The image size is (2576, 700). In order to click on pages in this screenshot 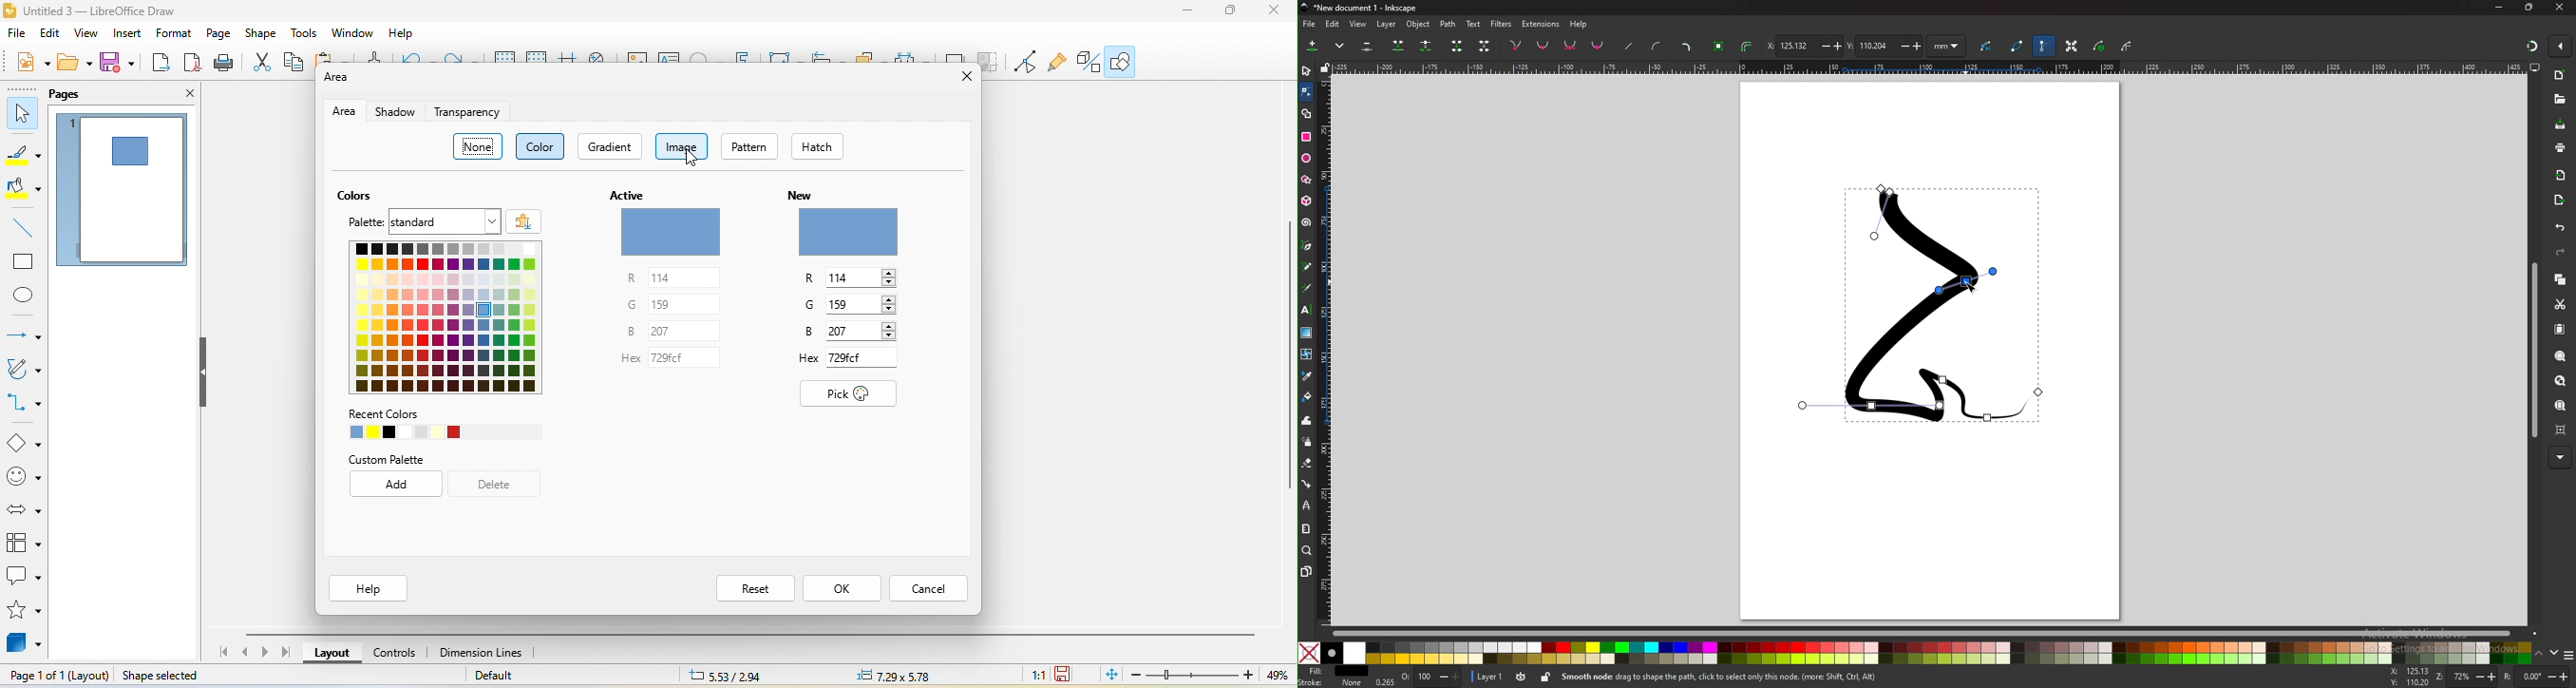, I will do `click(1307, 571)`.